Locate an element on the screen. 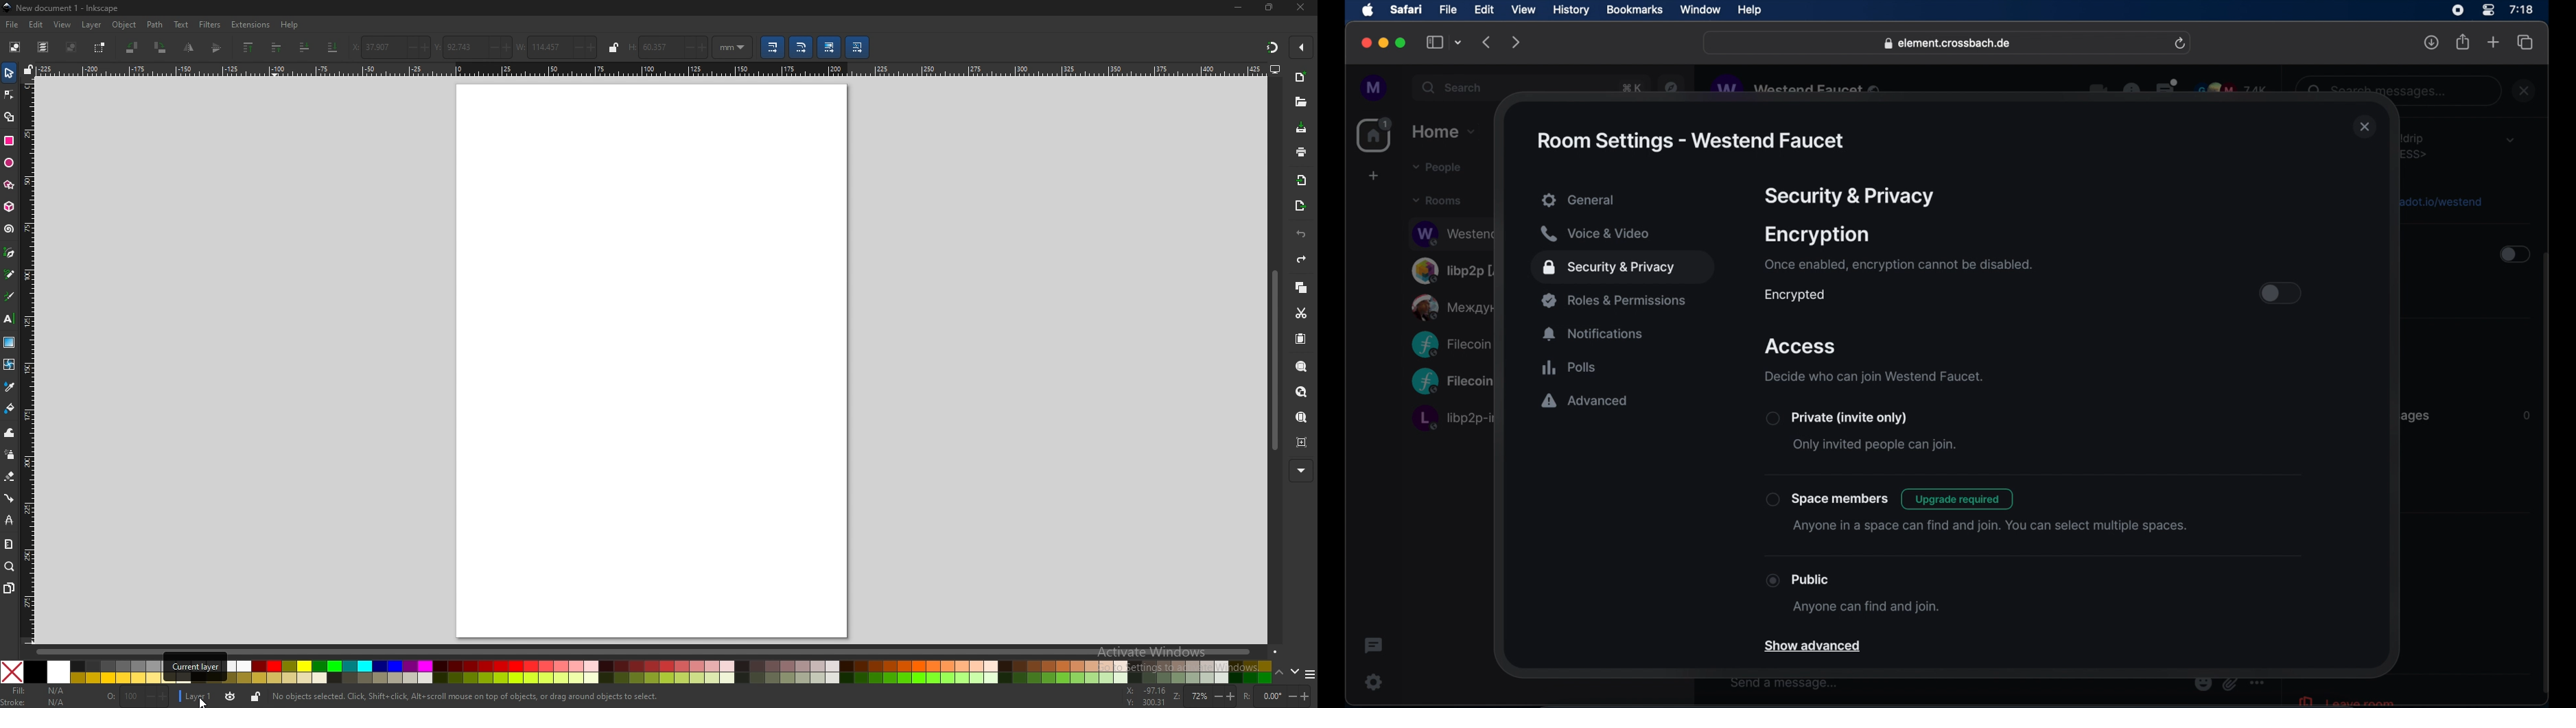 This screenshot has width=2576, height=728. downloads is located at coordinates (2432, 42).